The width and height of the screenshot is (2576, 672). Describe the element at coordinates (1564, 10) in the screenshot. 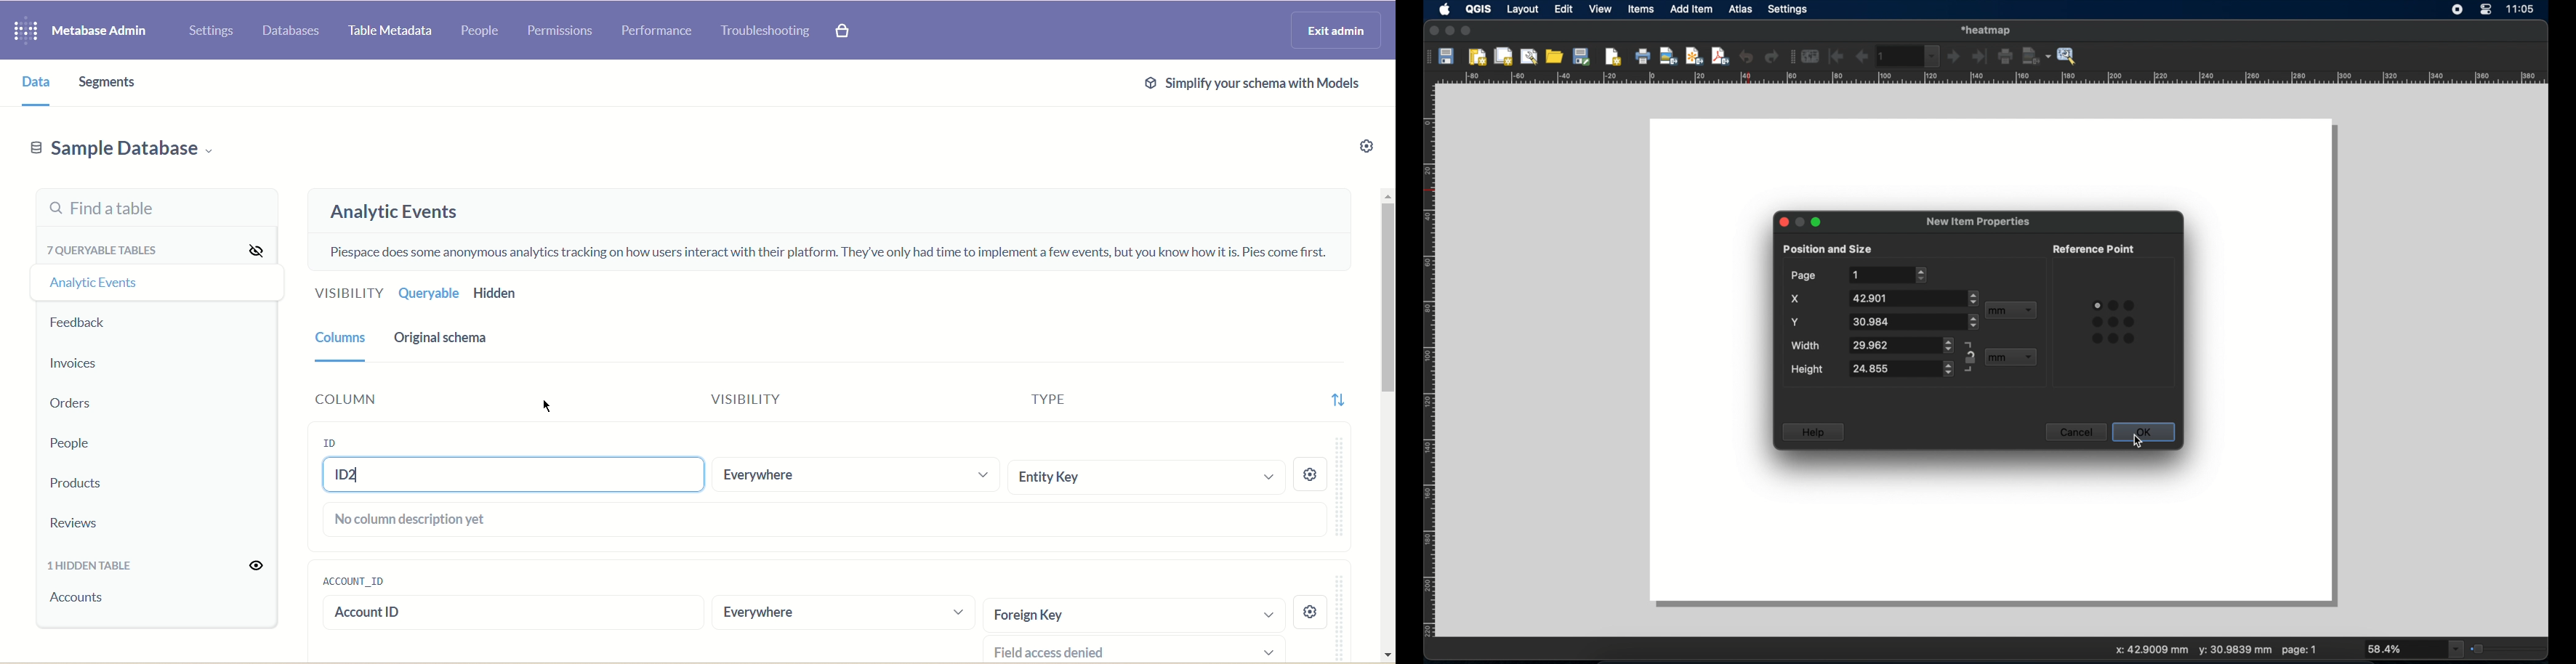

I see `edit` at that location.